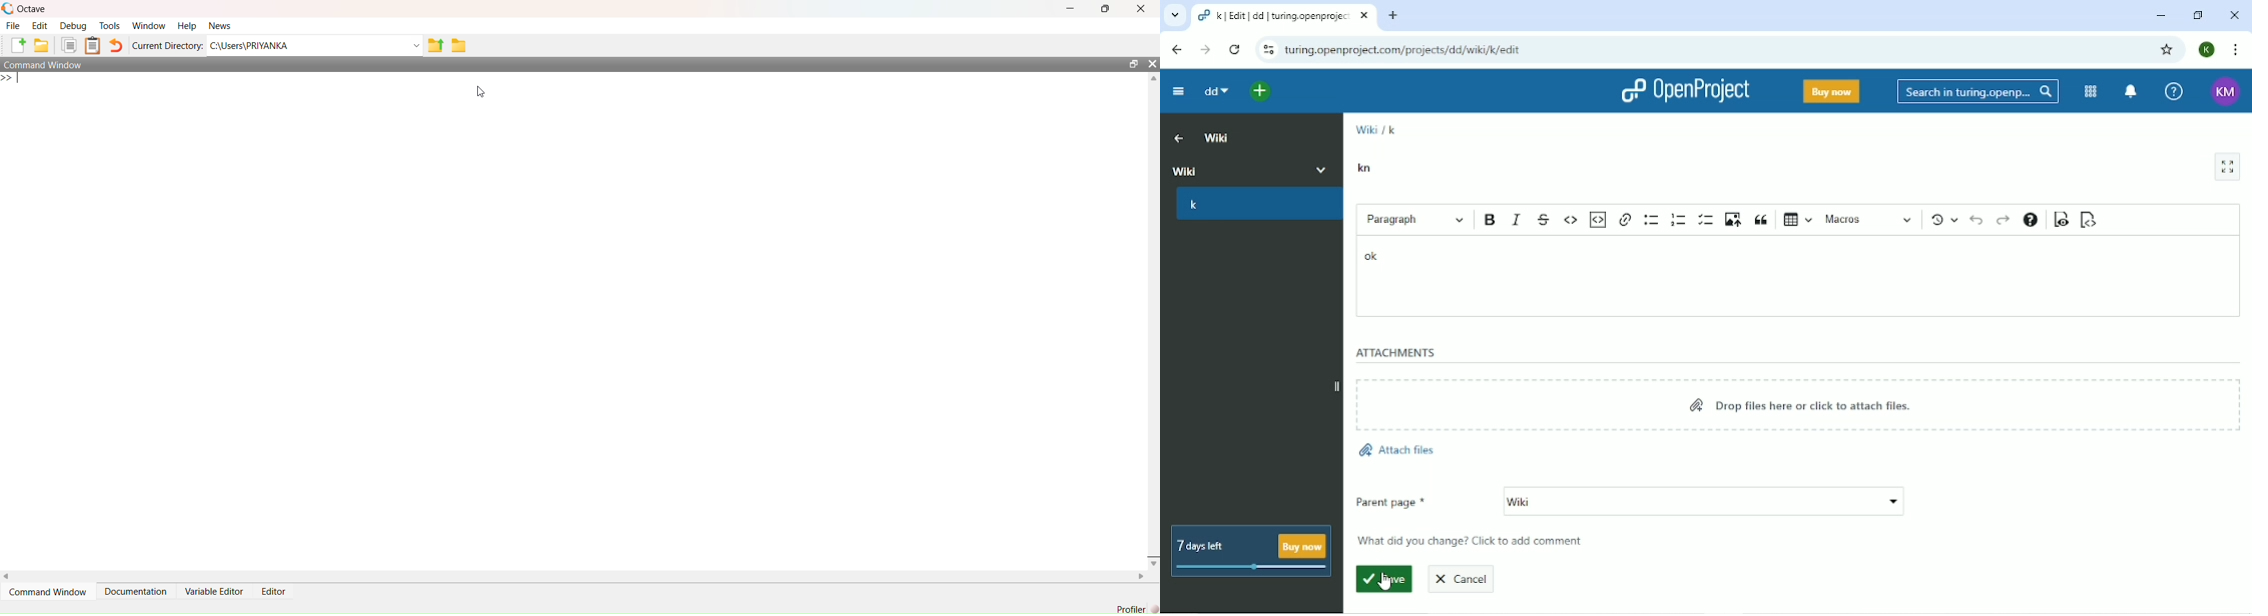 This screenshot has width=2268, height=616. Describe the element at coordinates (1261, 90) in the screenshot. I see `Open quick add menu` at that location.